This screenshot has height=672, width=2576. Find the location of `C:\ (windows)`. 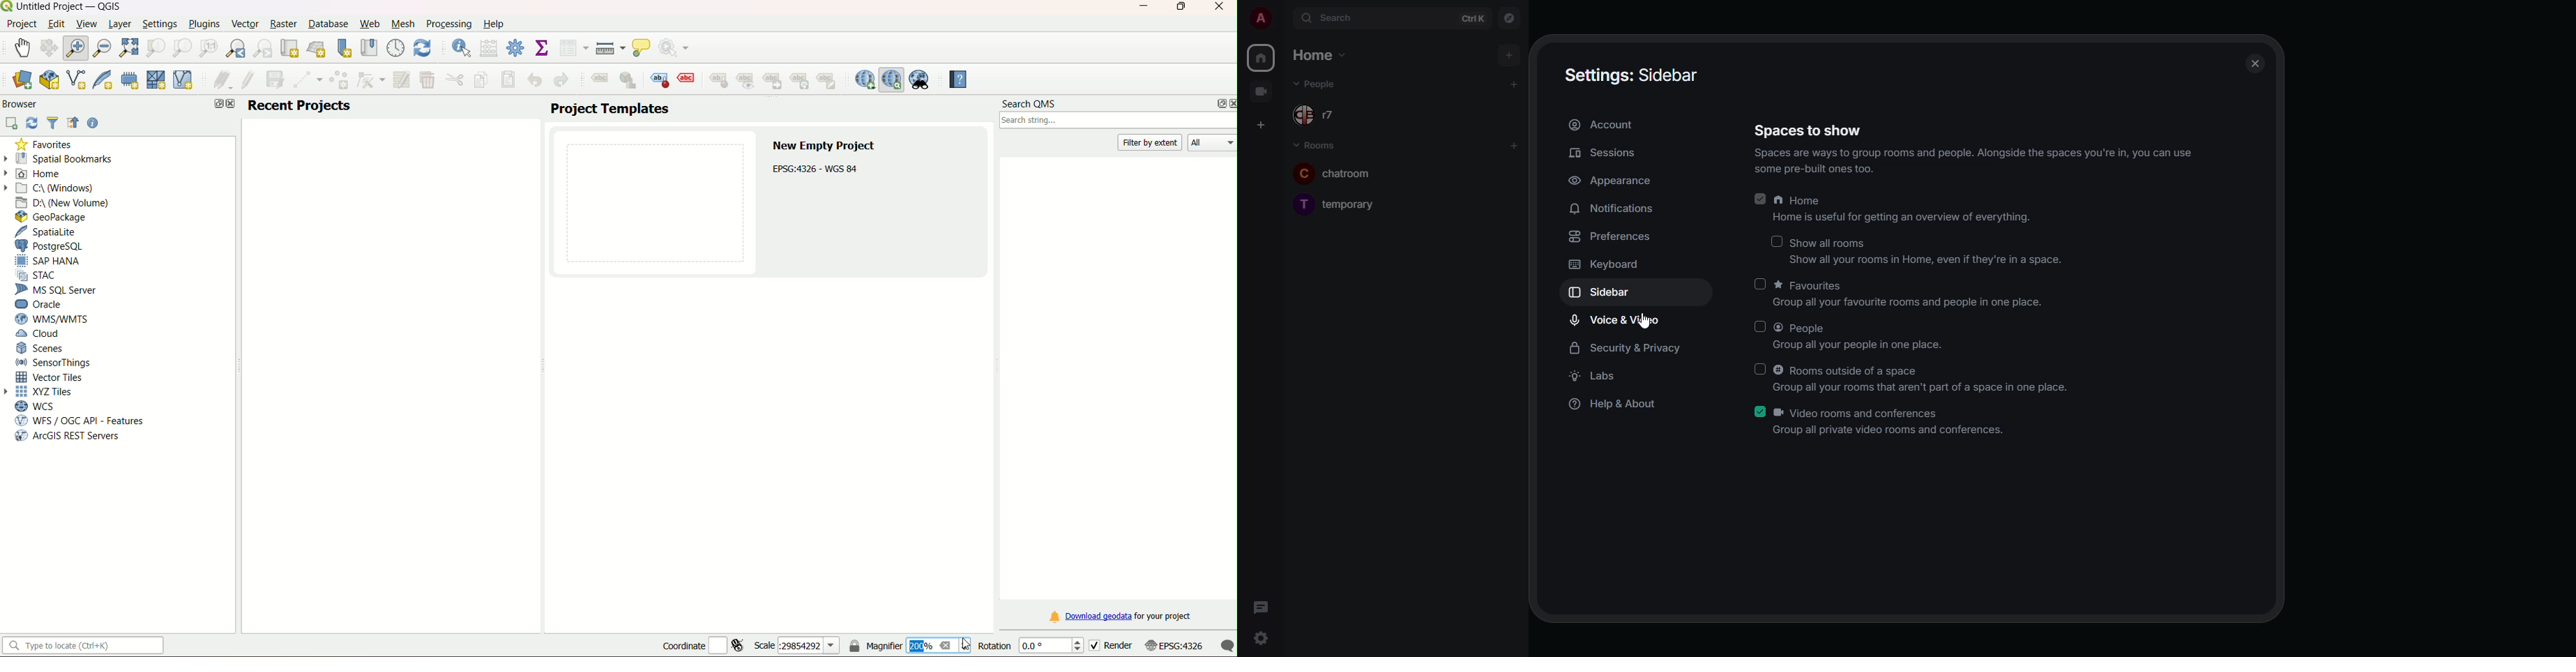

C:\ (windows) is located at coordinates (58, 188).